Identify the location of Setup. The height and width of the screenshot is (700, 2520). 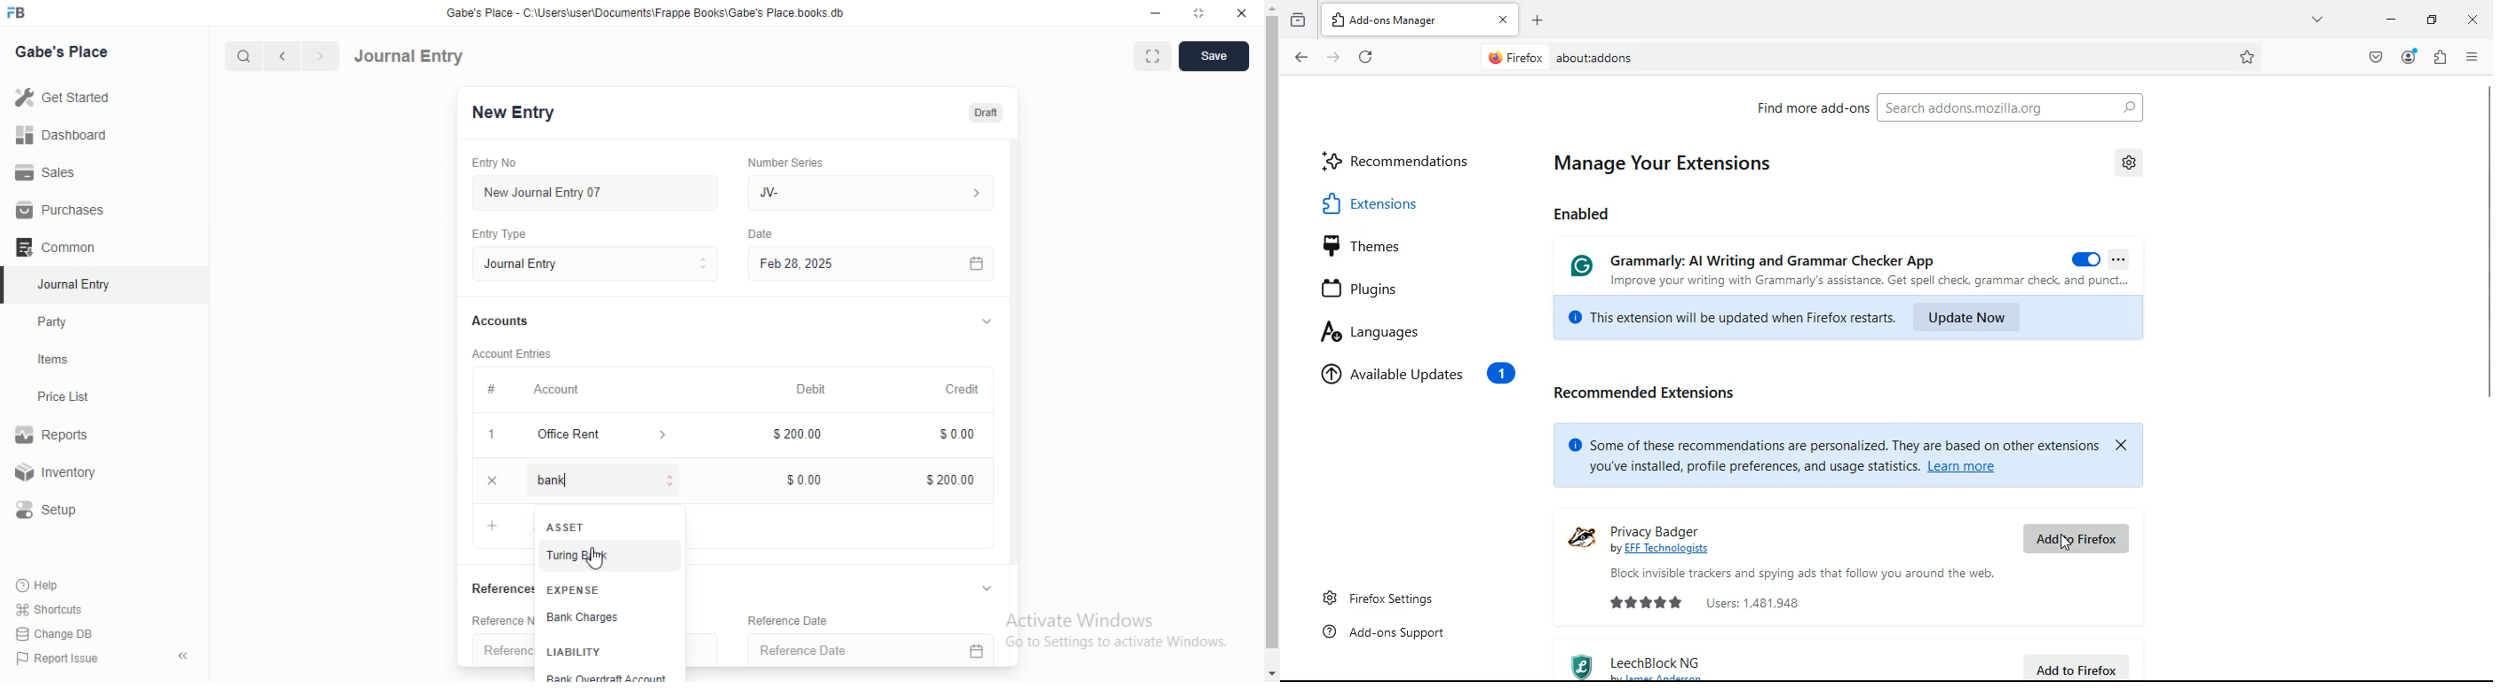
(54, 510).